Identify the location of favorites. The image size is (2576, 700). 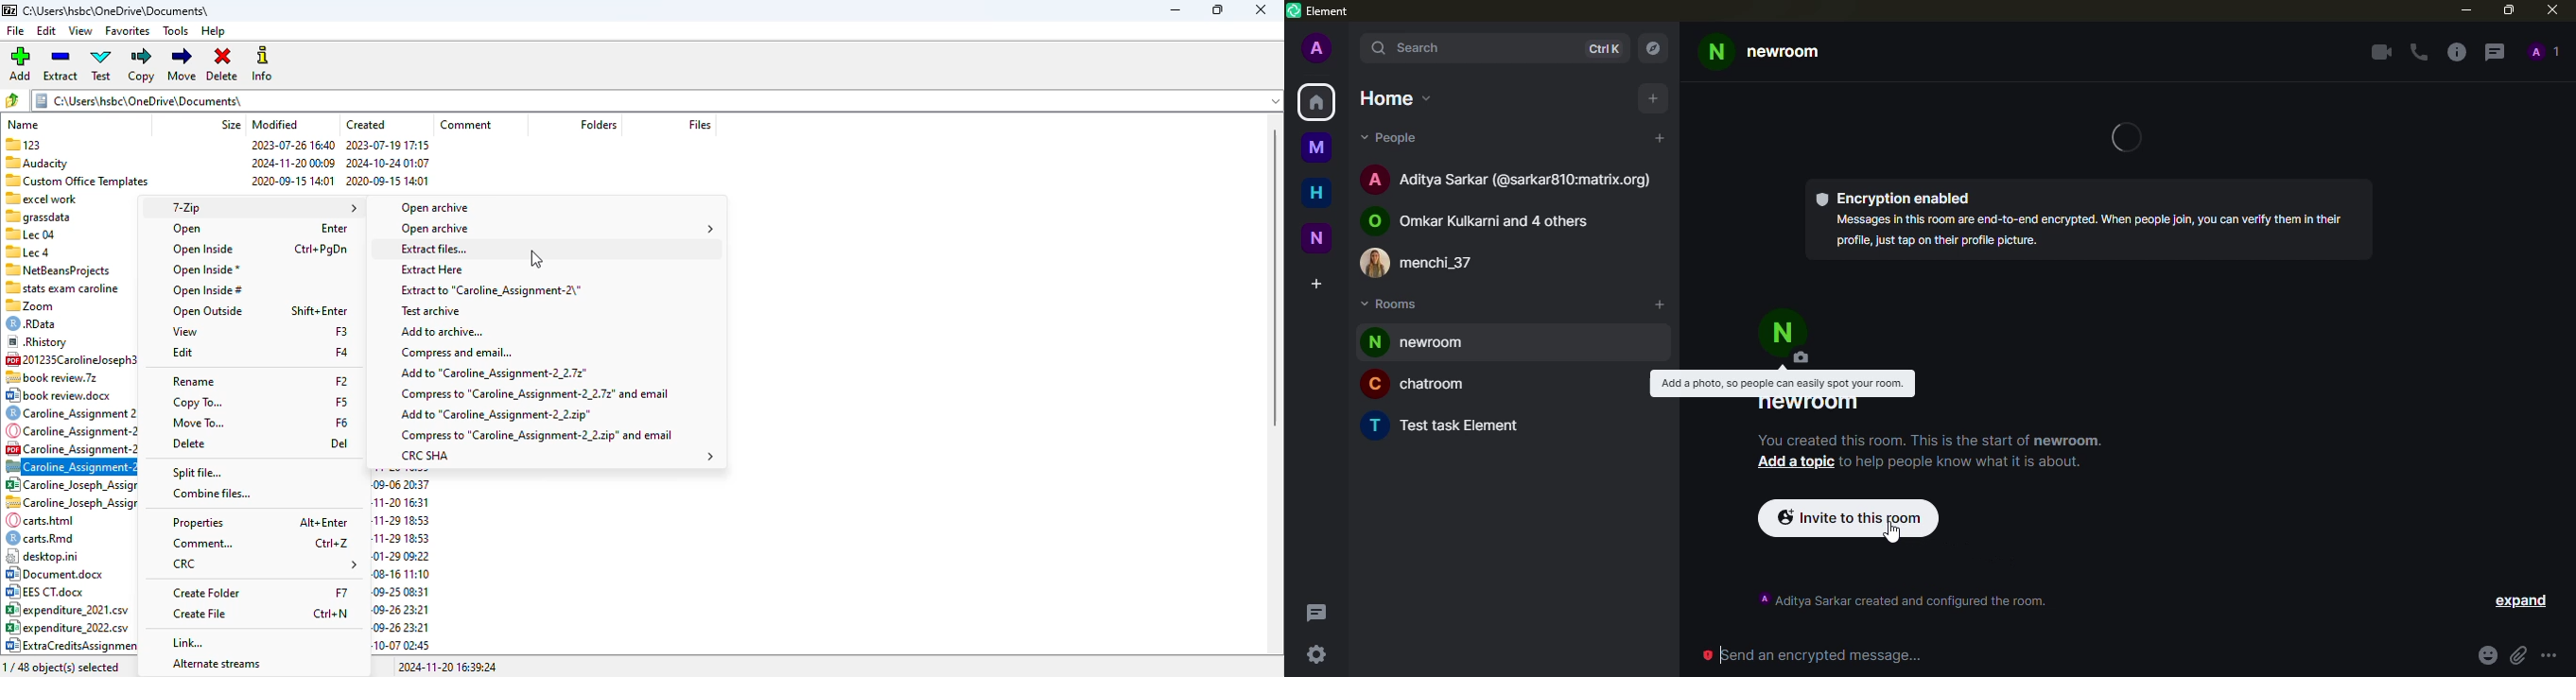
(128, 32).